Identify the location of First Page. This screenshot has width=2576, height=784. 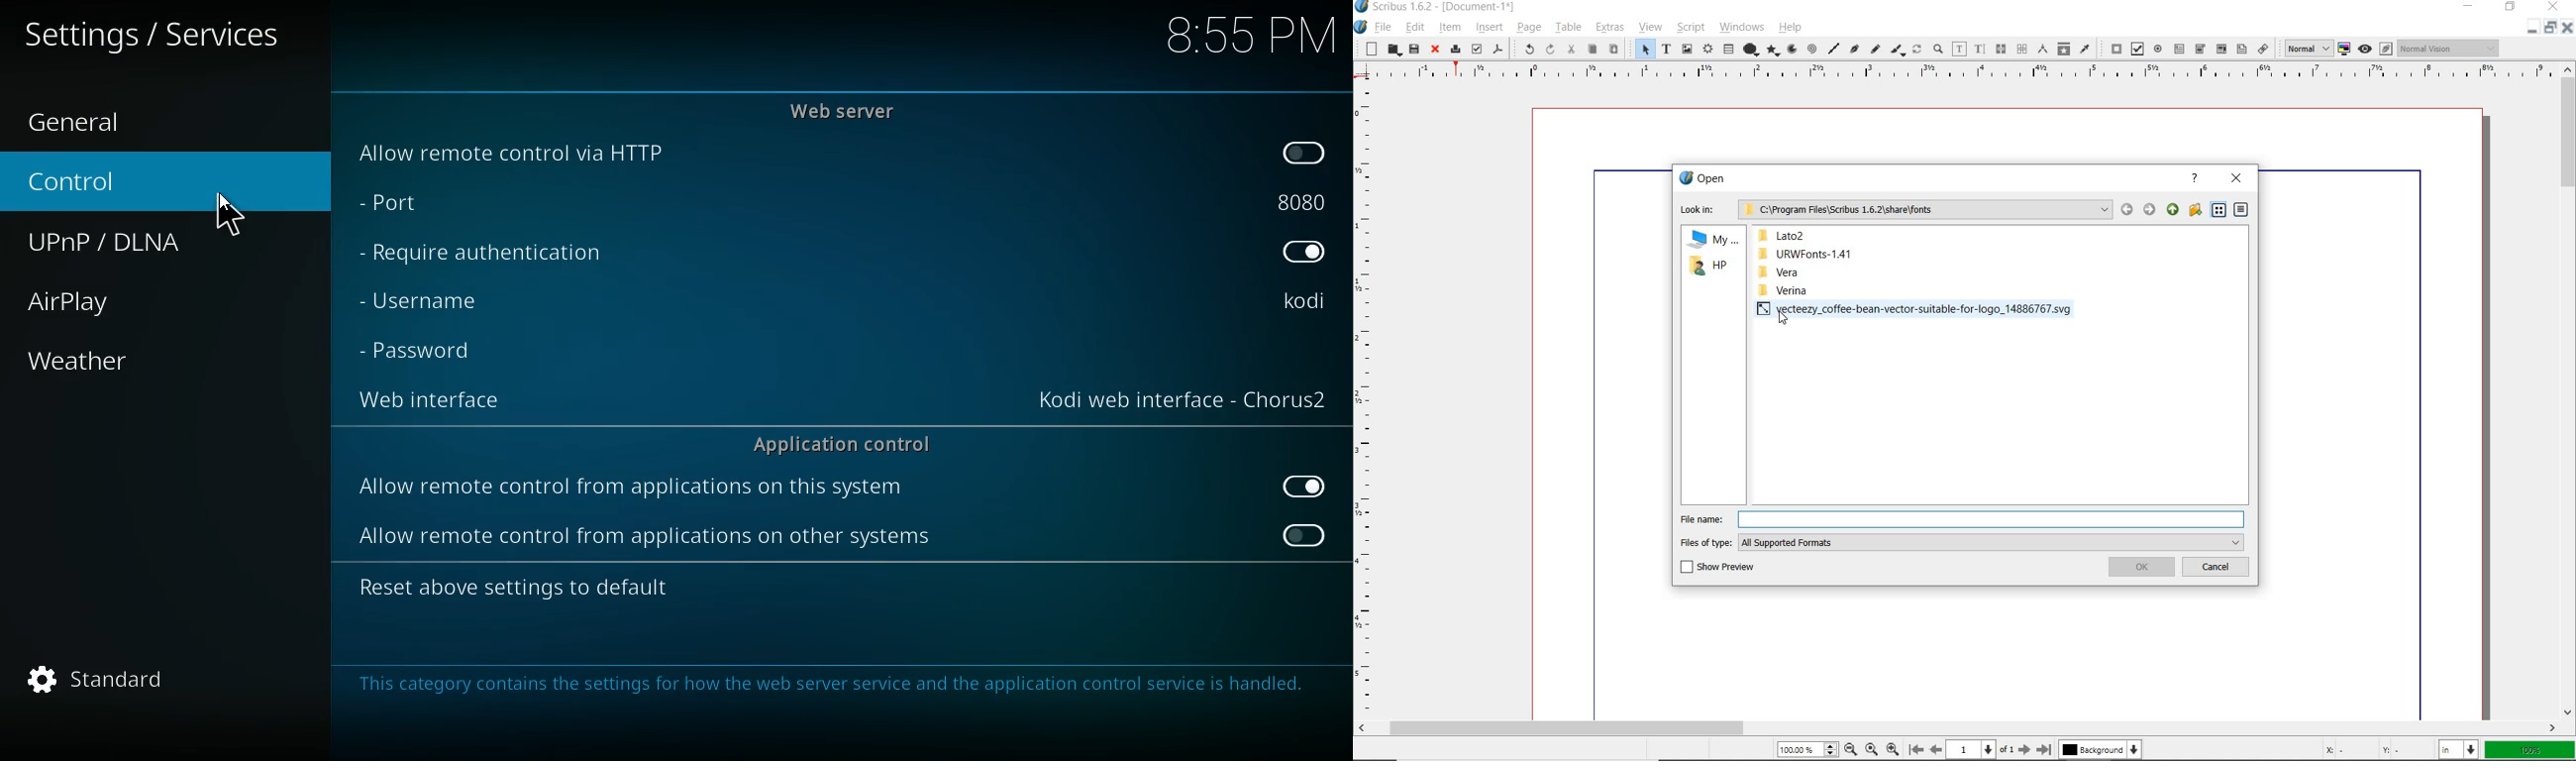
(1916, 749).